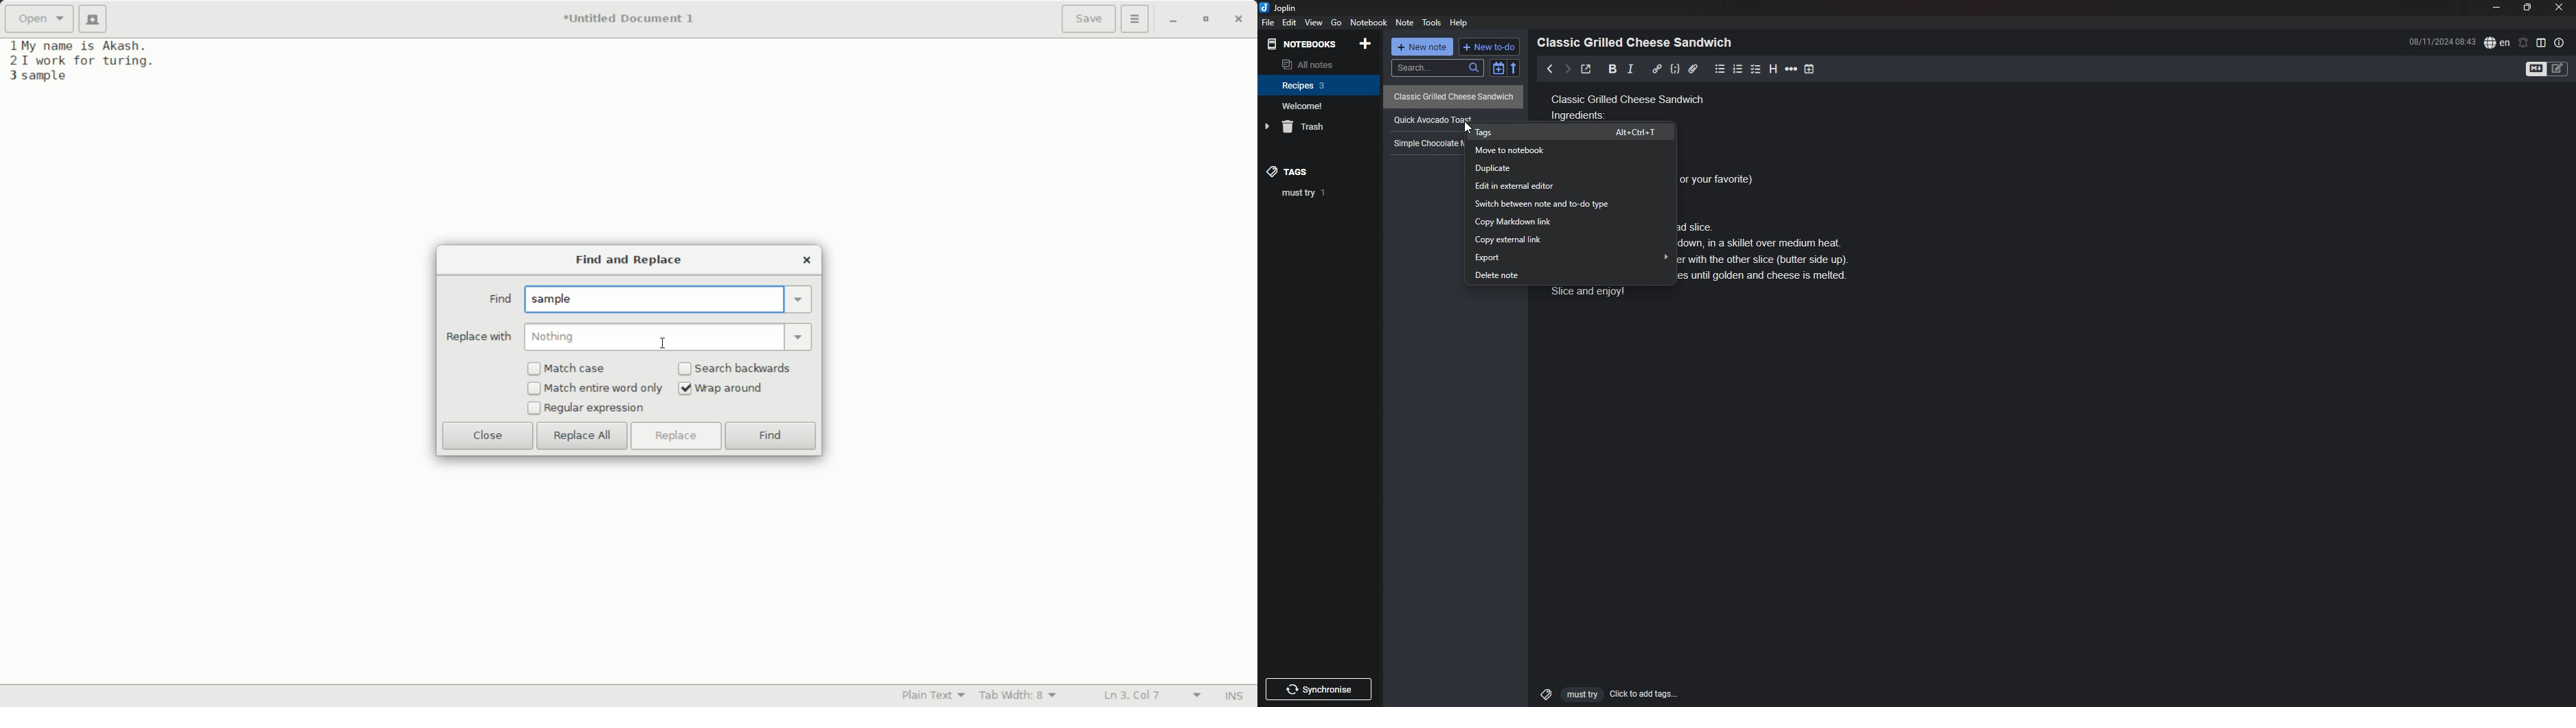 Image resolution: width=2576 pixels, height=728 pixels. I want to click on toggle editor layout, so click(2542, 43).